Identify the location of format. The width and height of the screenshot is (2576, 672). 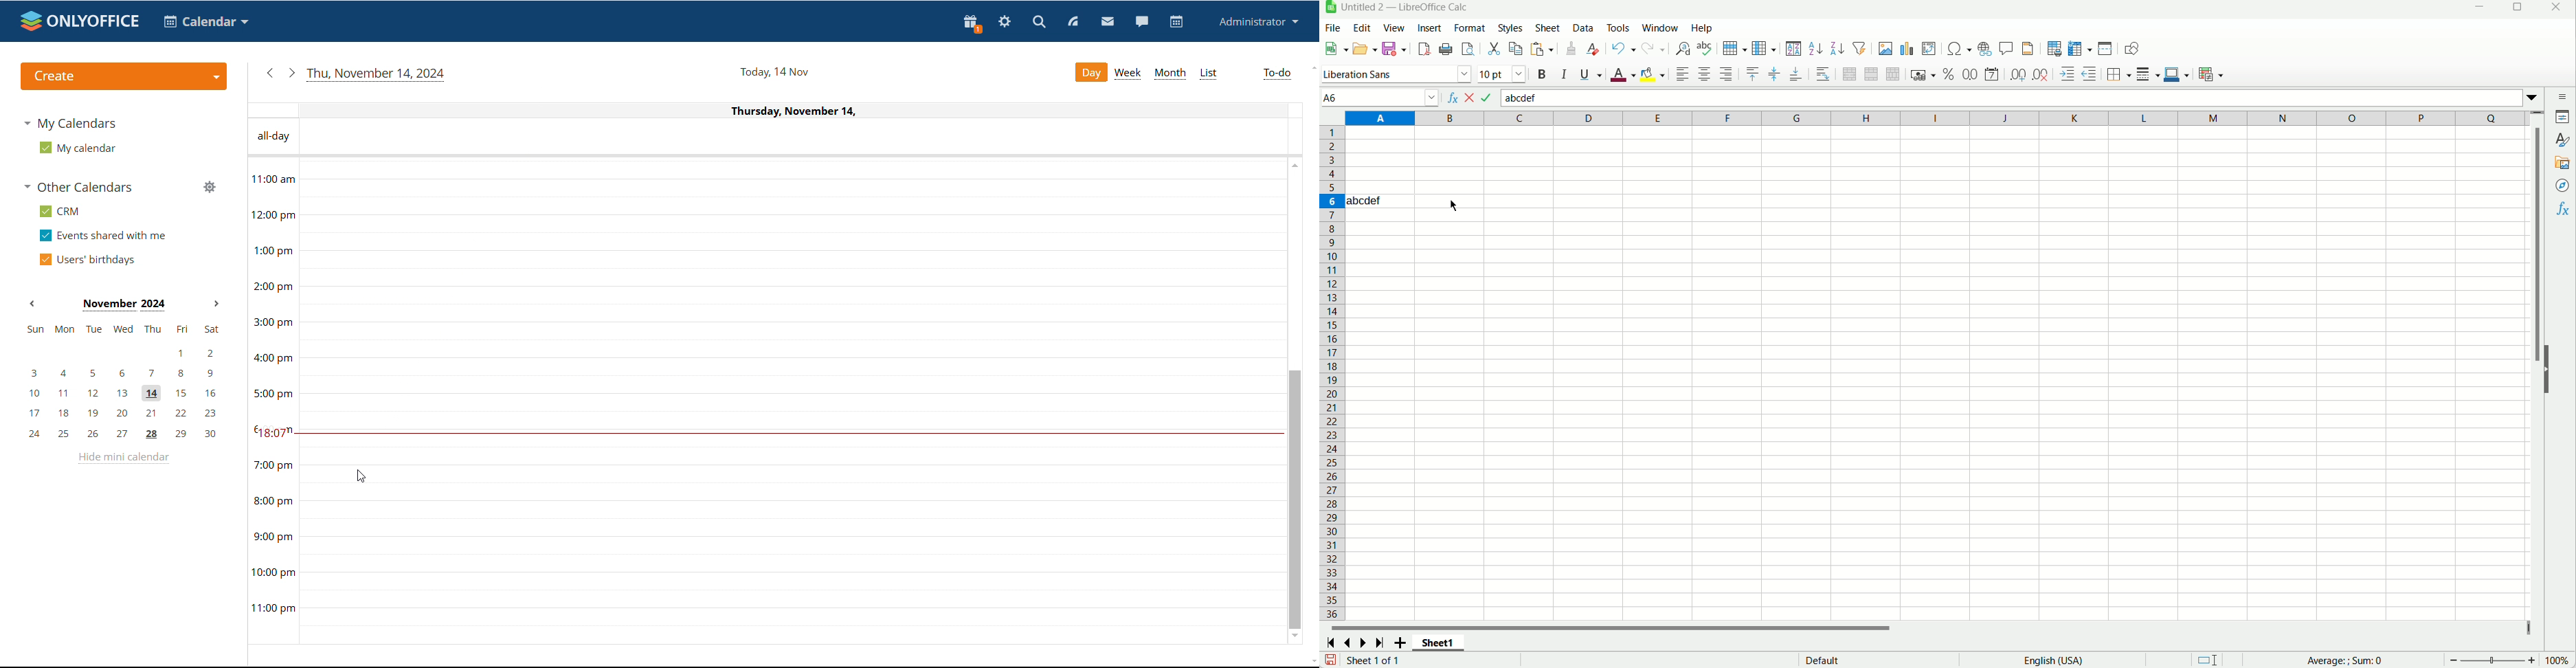
(1469, 28).